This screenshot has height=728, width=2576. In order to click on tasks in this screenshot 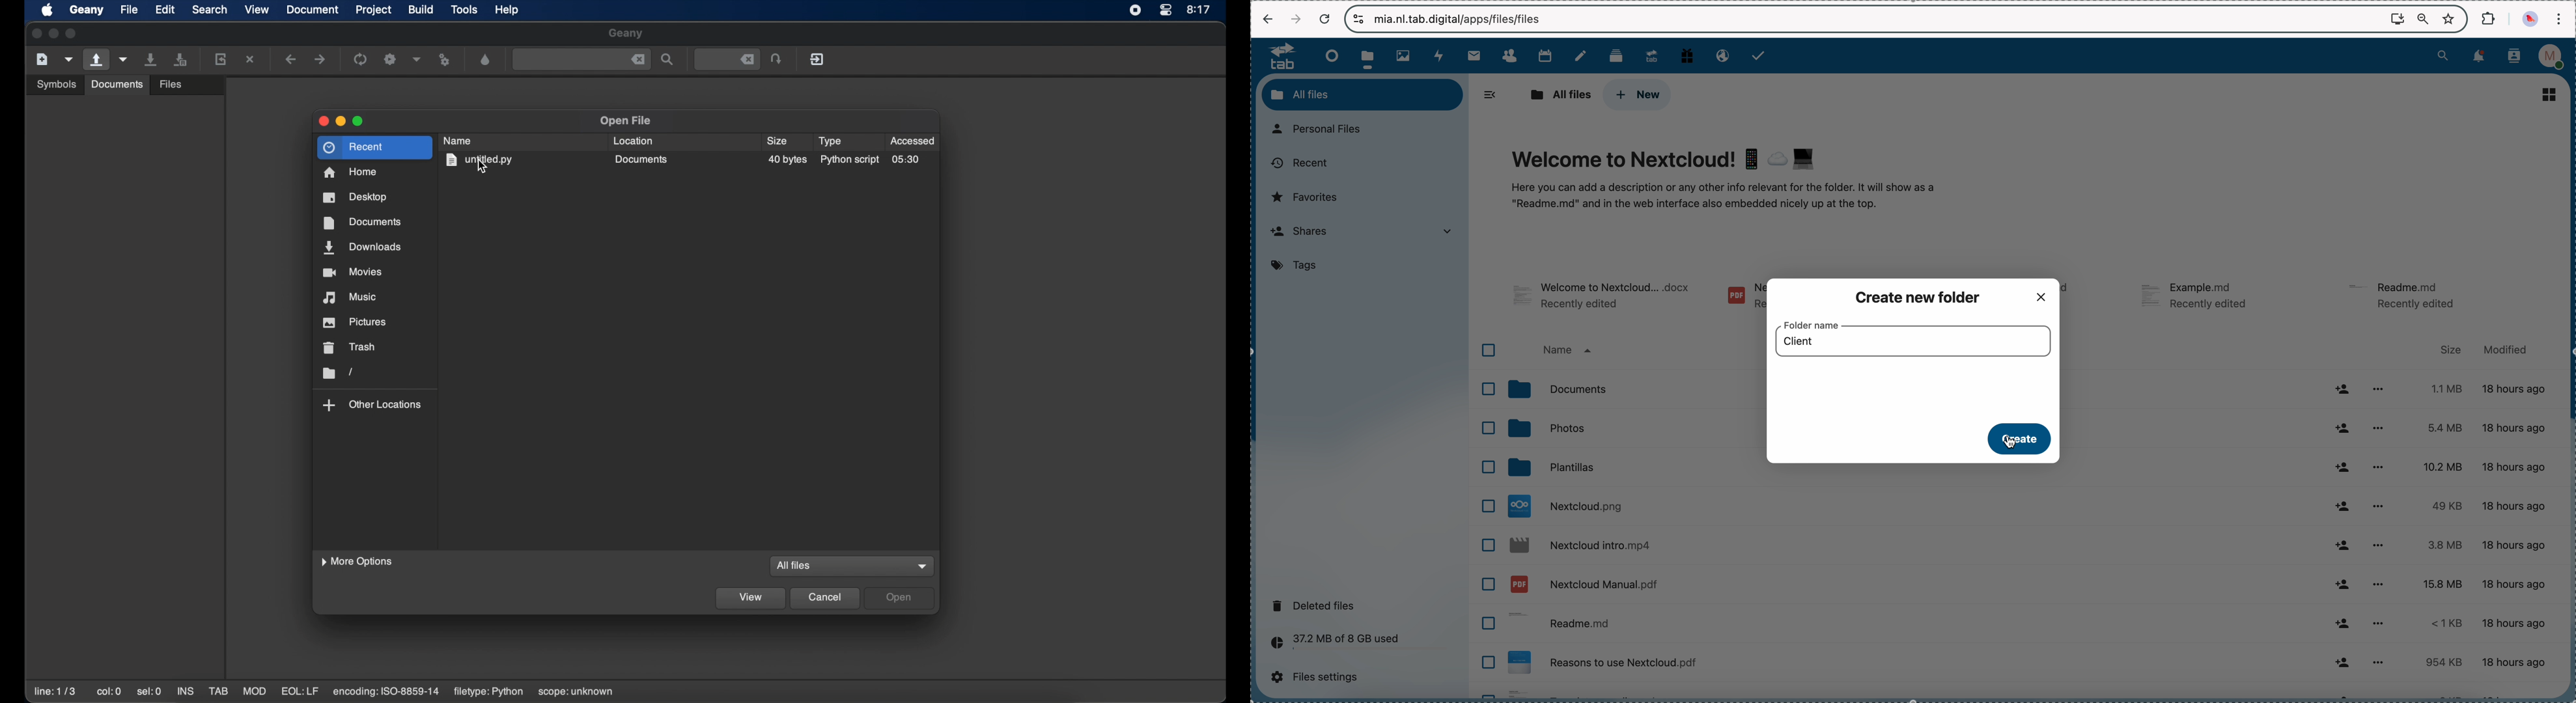, I will do `click(1760, 56)`.